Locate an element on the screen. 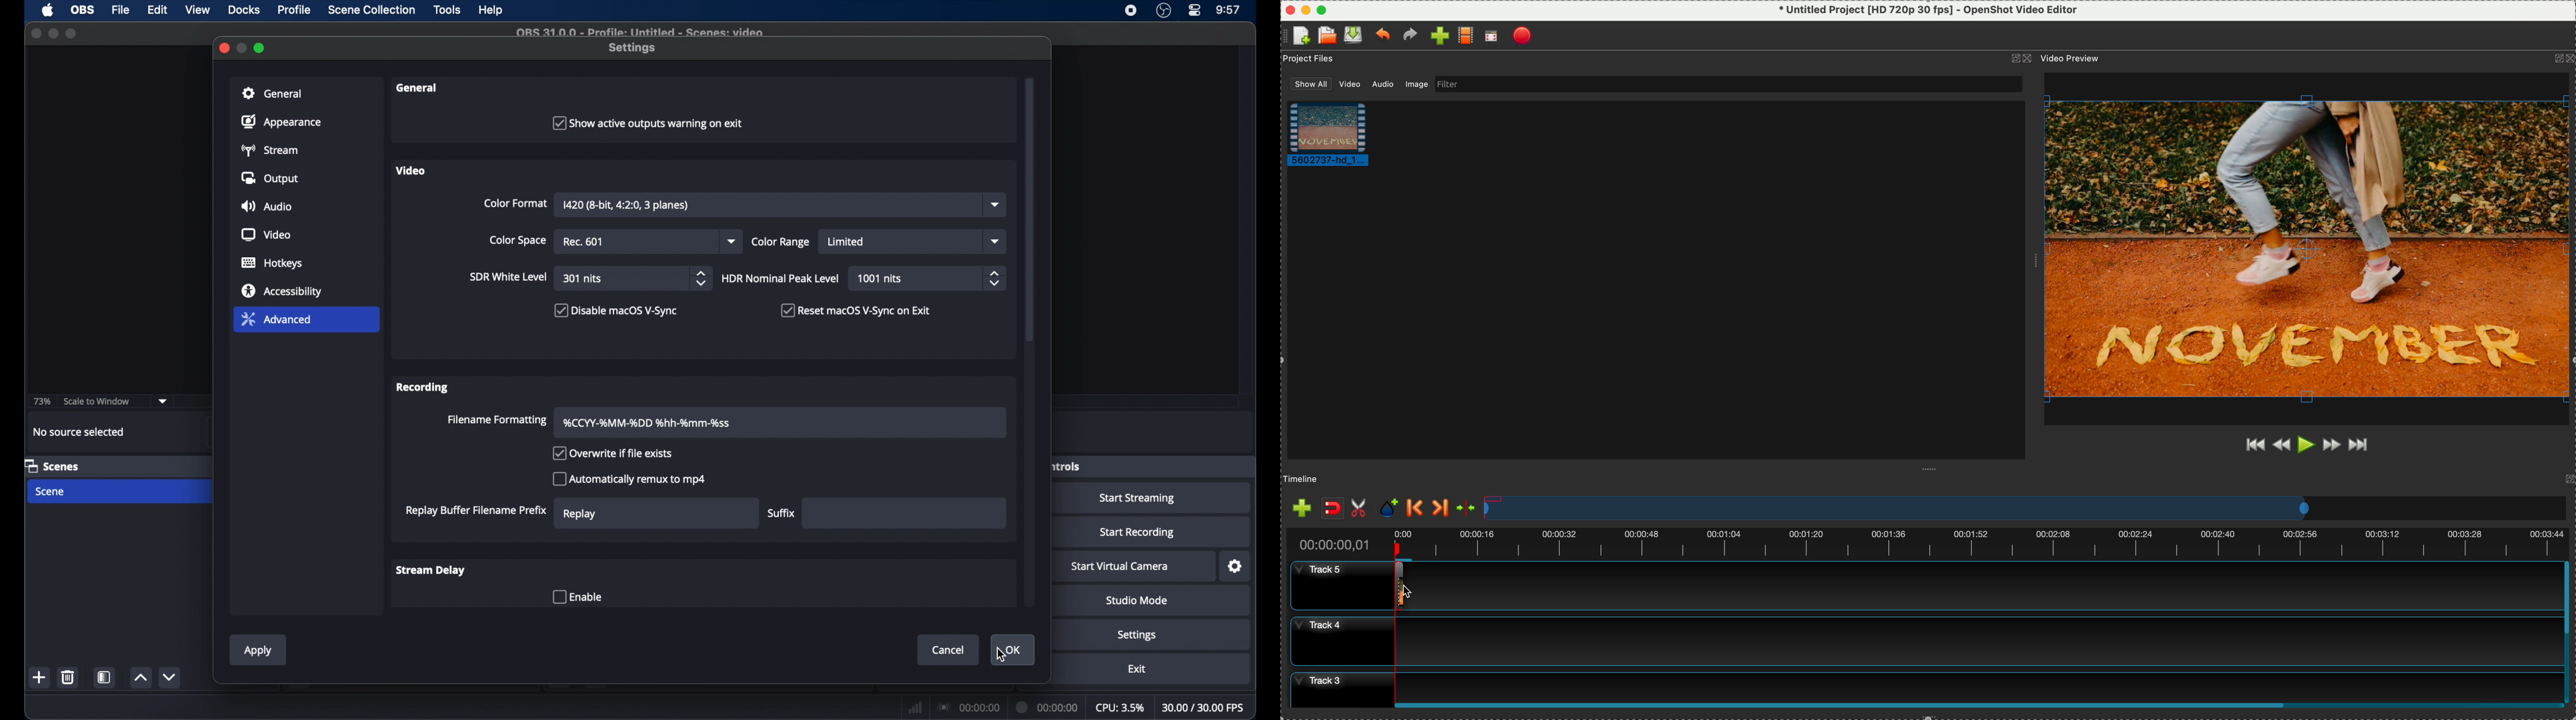 The height and width of the screenshot is (728, 2576). filename formatting is located at coordinates (499, 420).